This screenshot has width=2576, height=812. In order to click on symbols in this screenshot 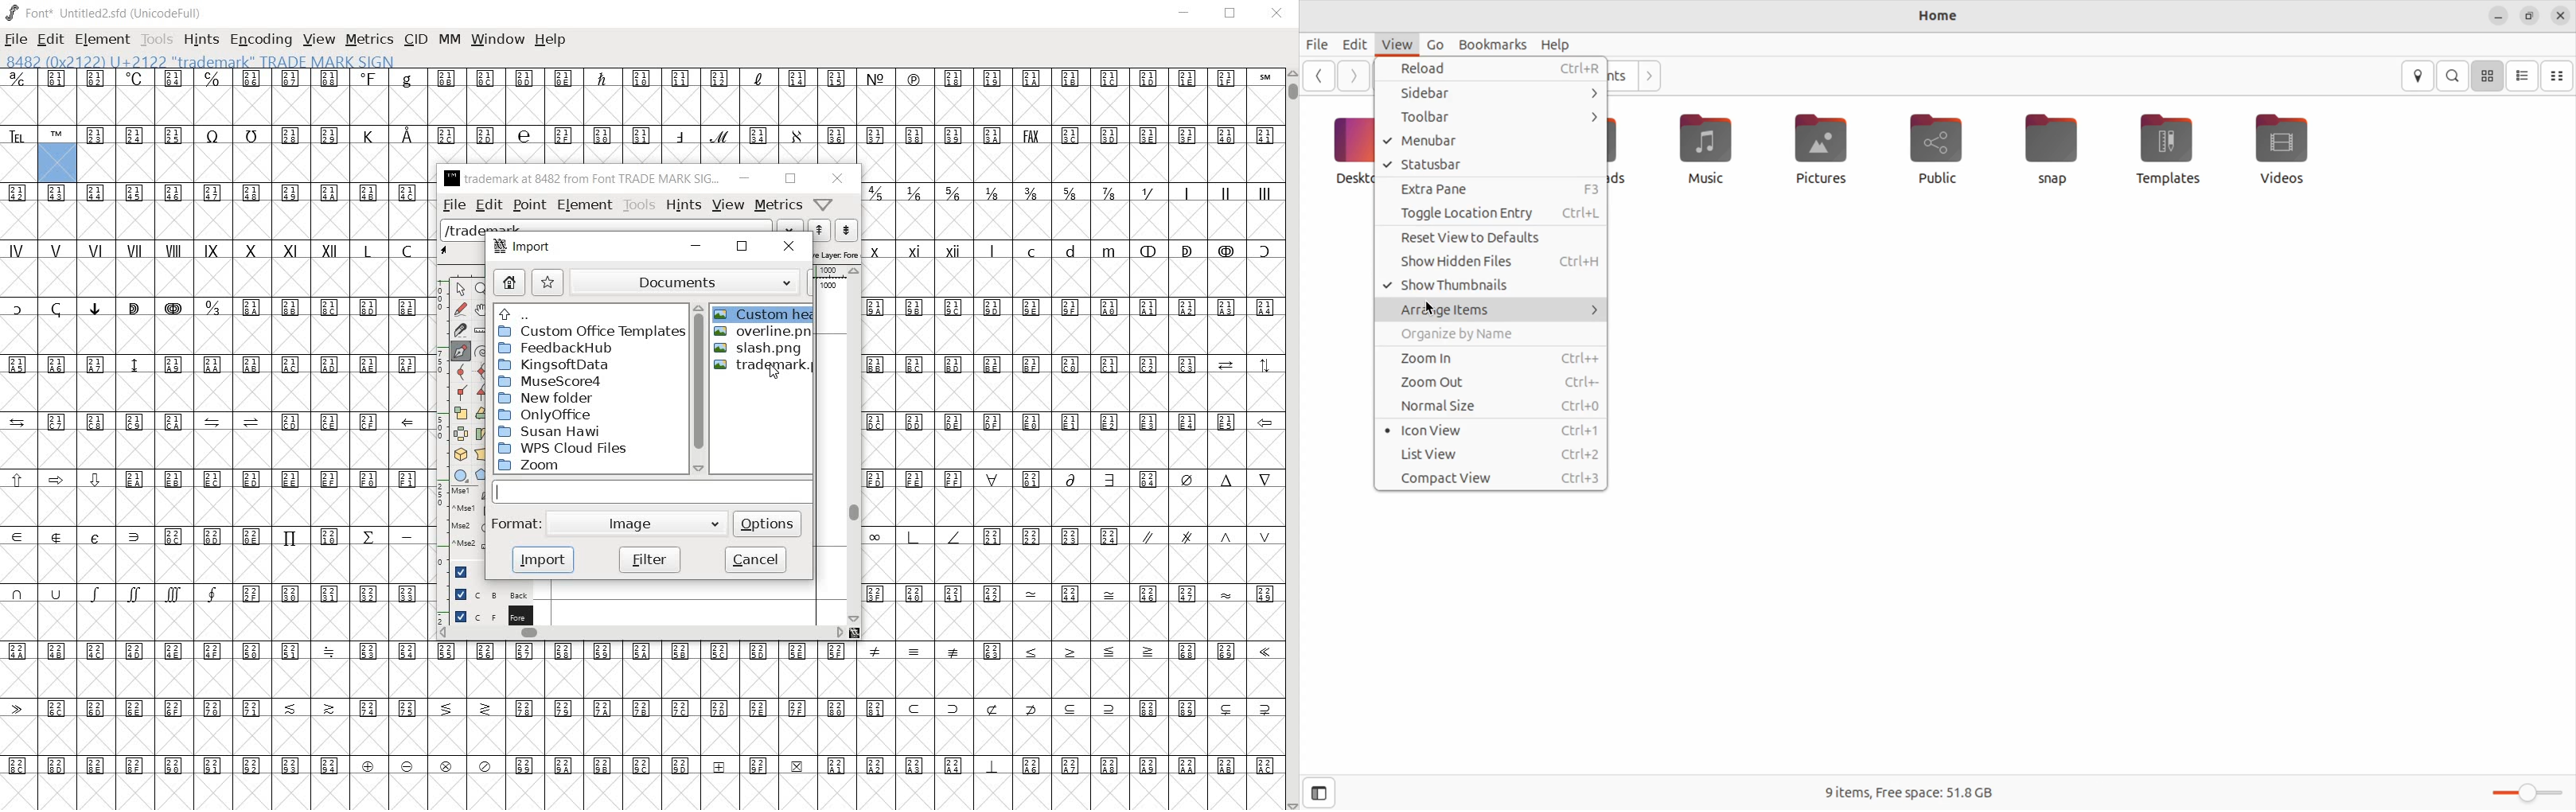, I will do `click(216, 563)`.